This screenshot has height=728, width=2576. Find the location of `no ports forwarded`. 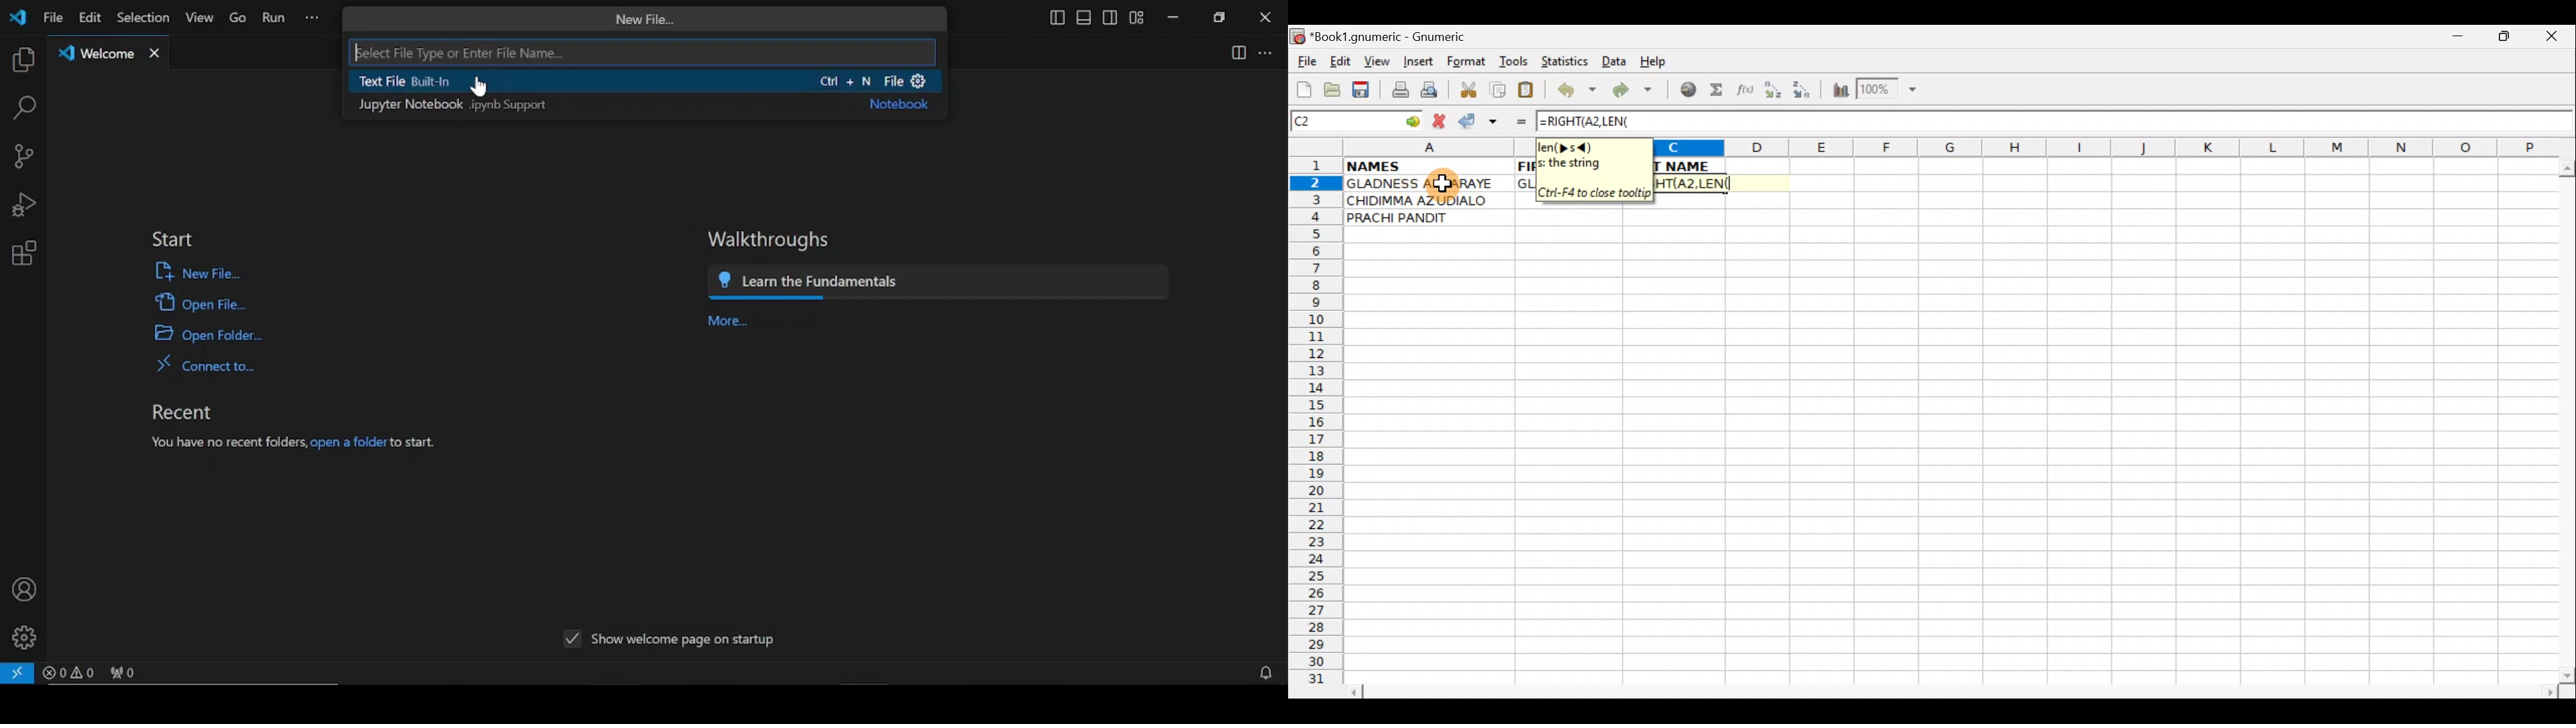

no ports forwarded is located at coordinates (124, 672).